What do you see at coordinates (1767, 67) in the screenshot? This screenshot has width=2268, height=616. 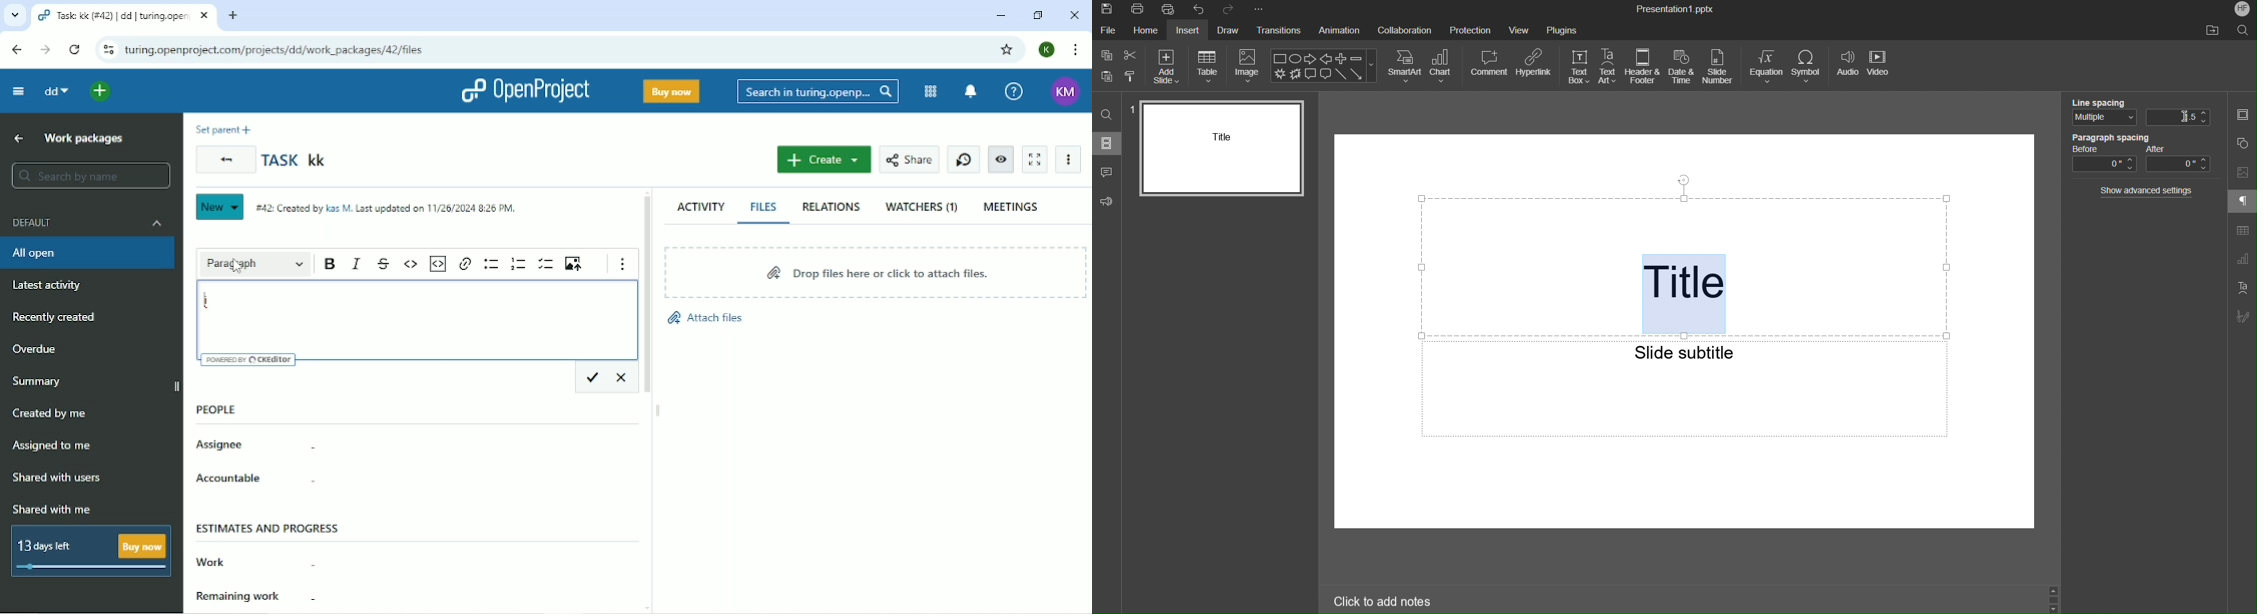 I see `Equation` at bounding box center [1767, 67].